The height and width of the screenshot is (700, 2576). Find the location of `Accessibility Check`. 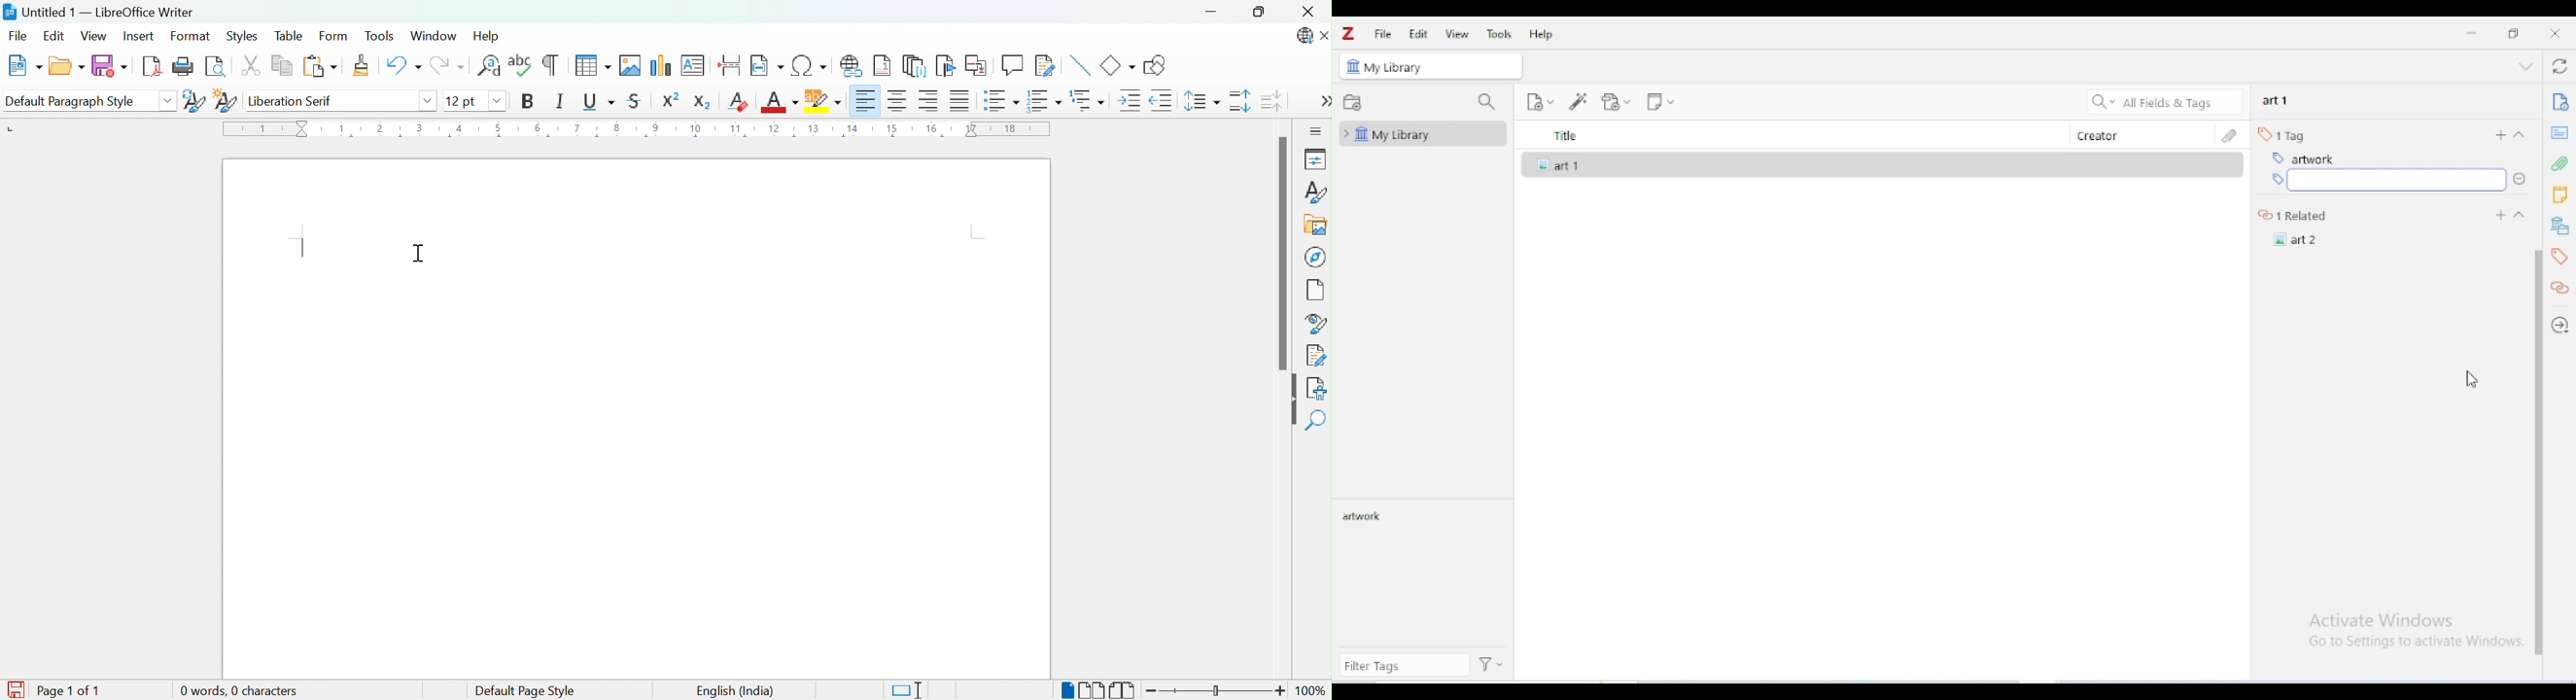

Accessibility Check is located at coordinates (1319, 387).